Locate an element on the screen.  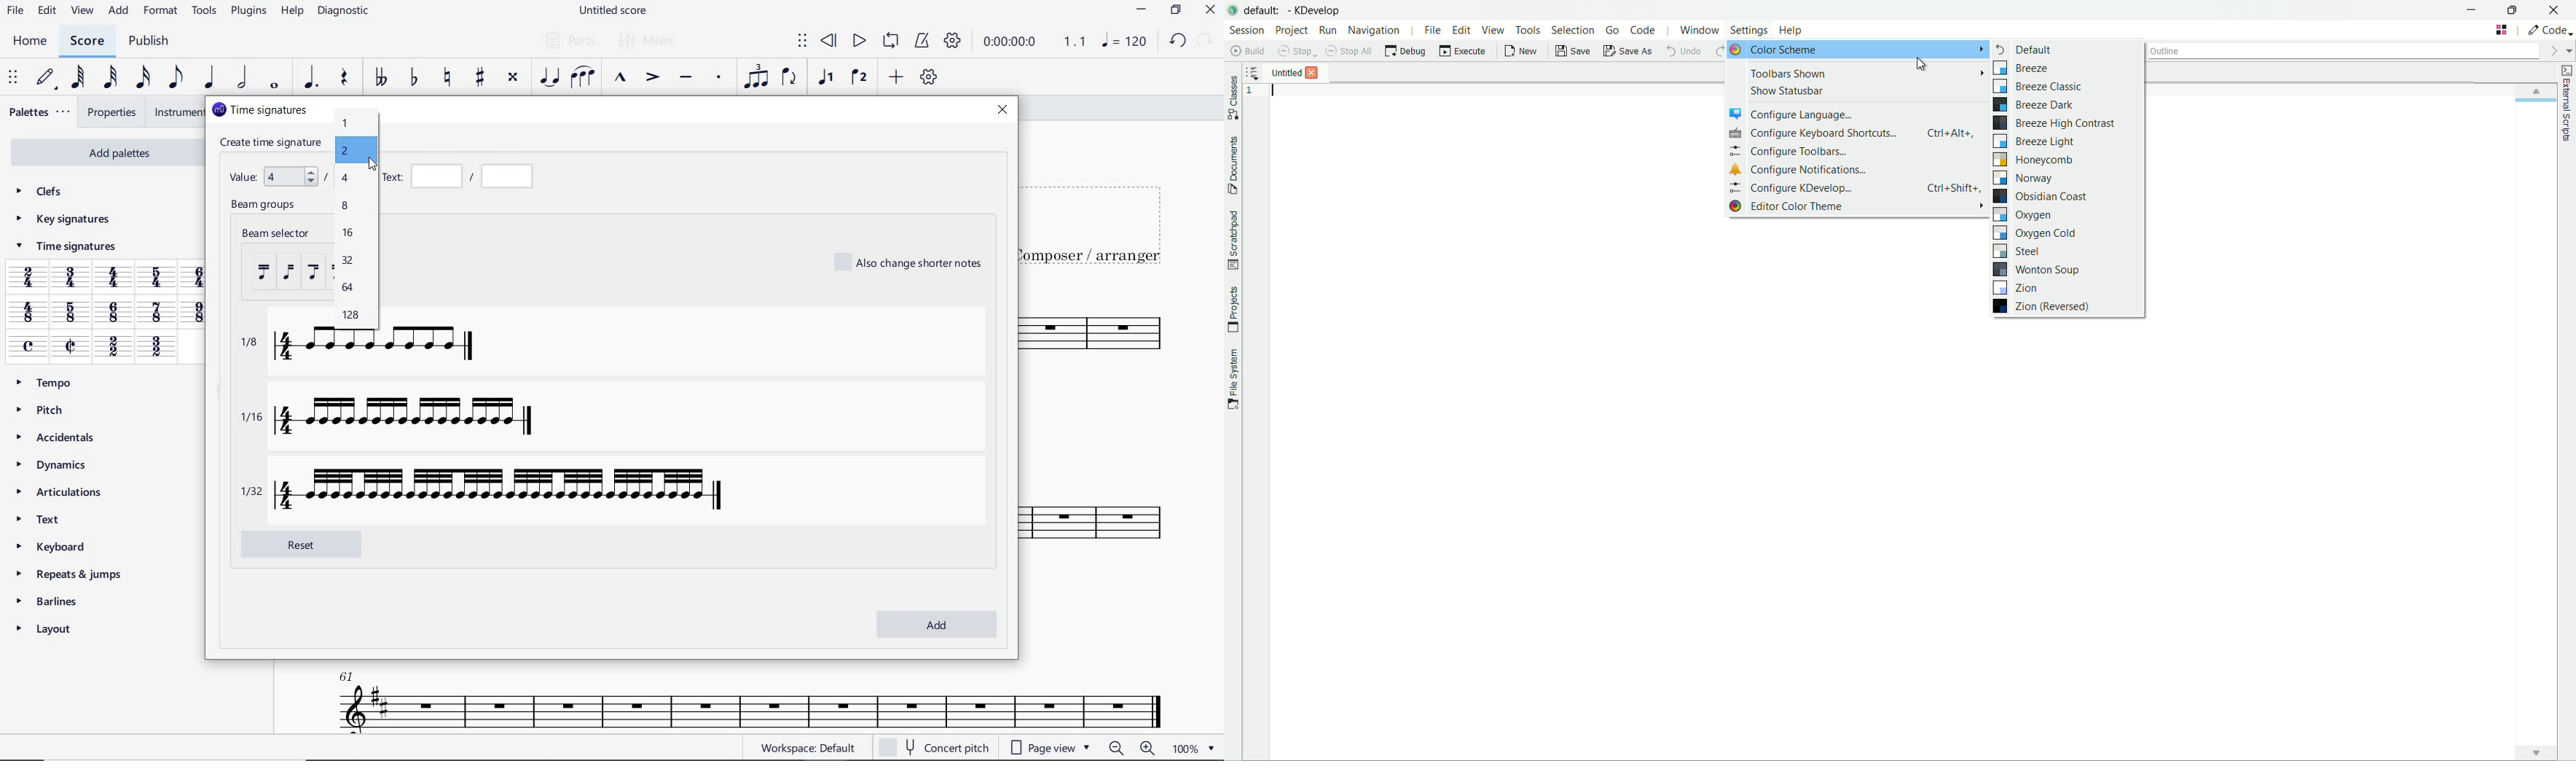
CLOSE is located at coordinates (1210, 10).